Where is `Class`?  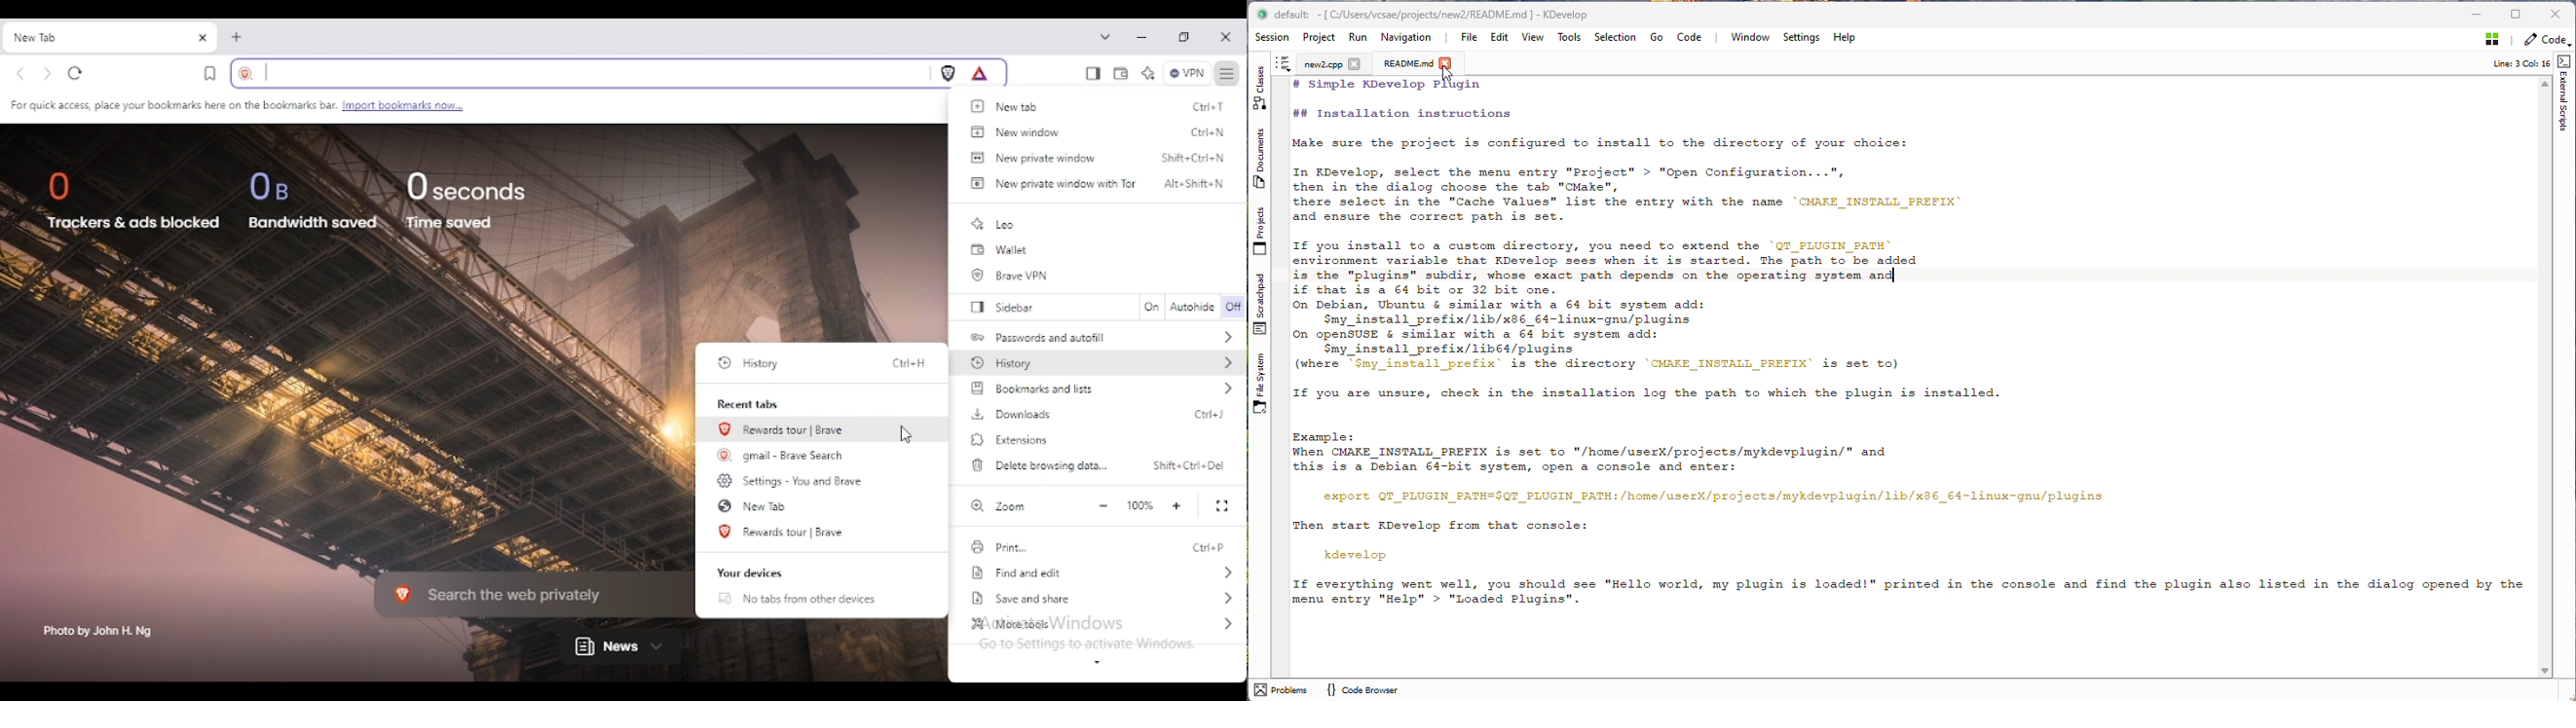
Class is located at coordinates (1258, 87).